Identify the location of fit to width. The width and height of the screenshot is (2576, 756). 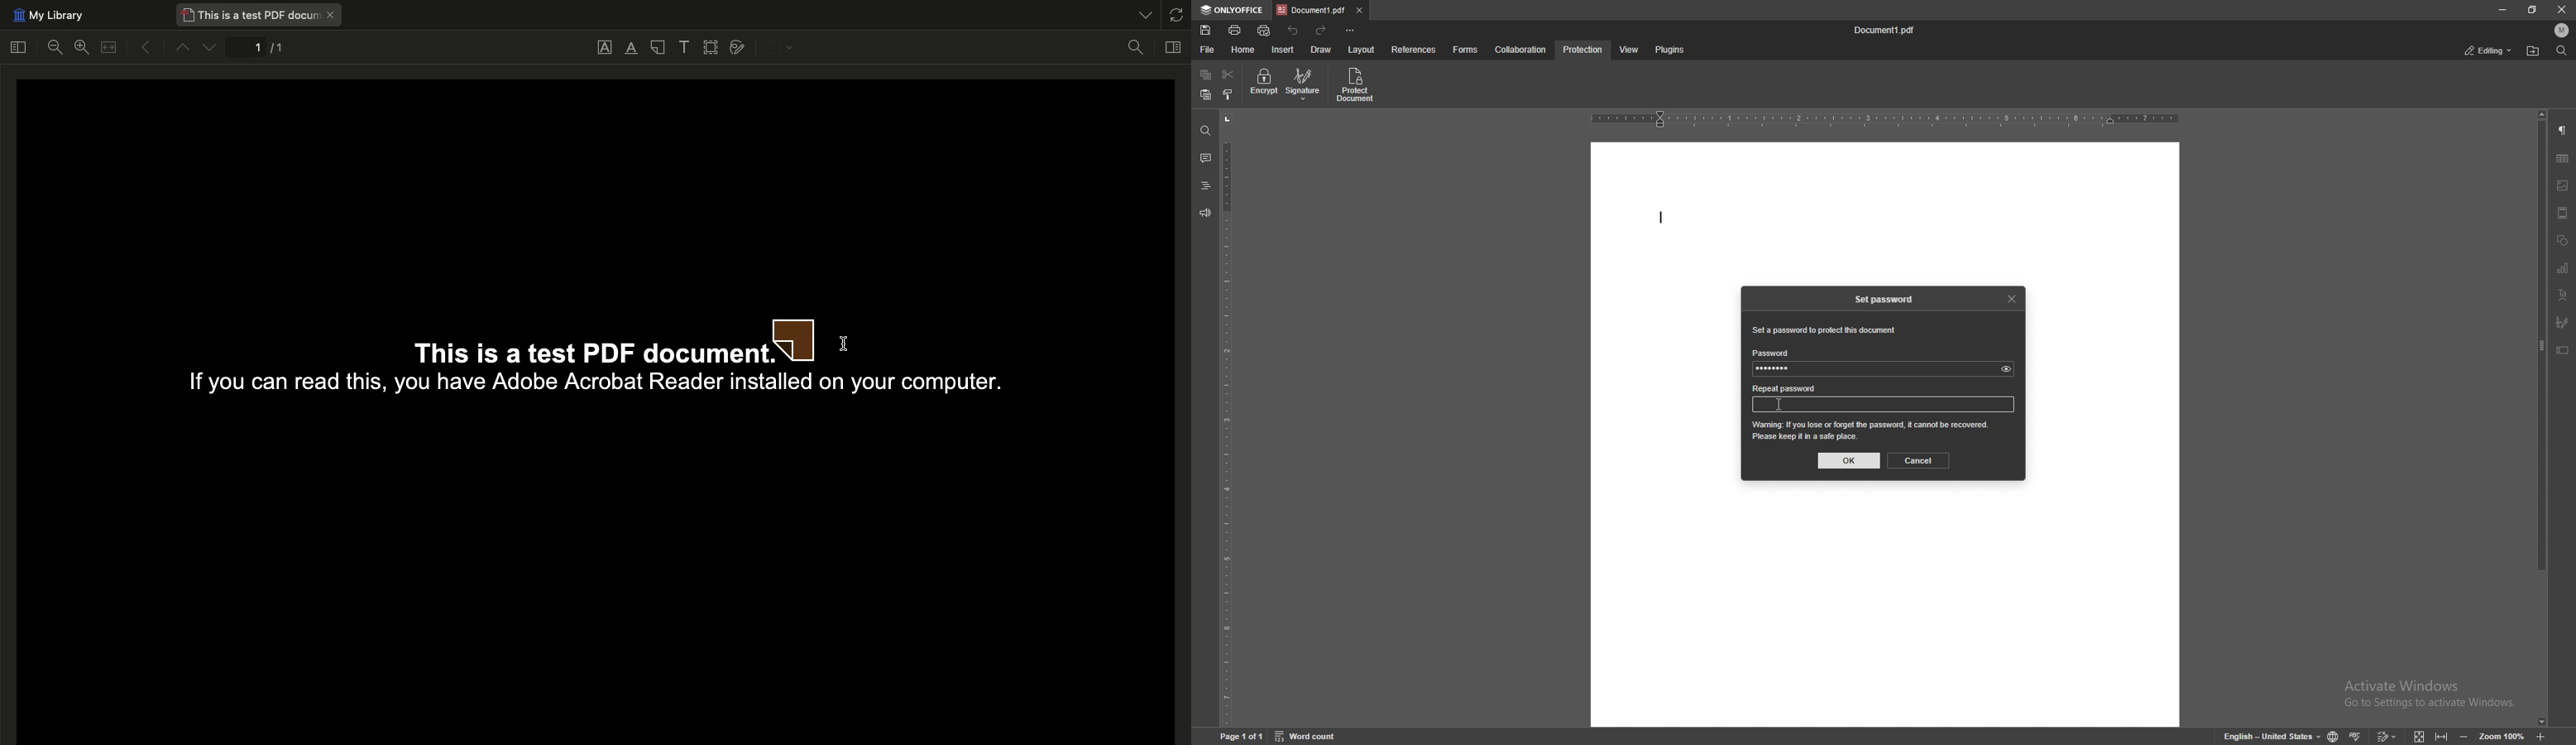
(2442, 735).